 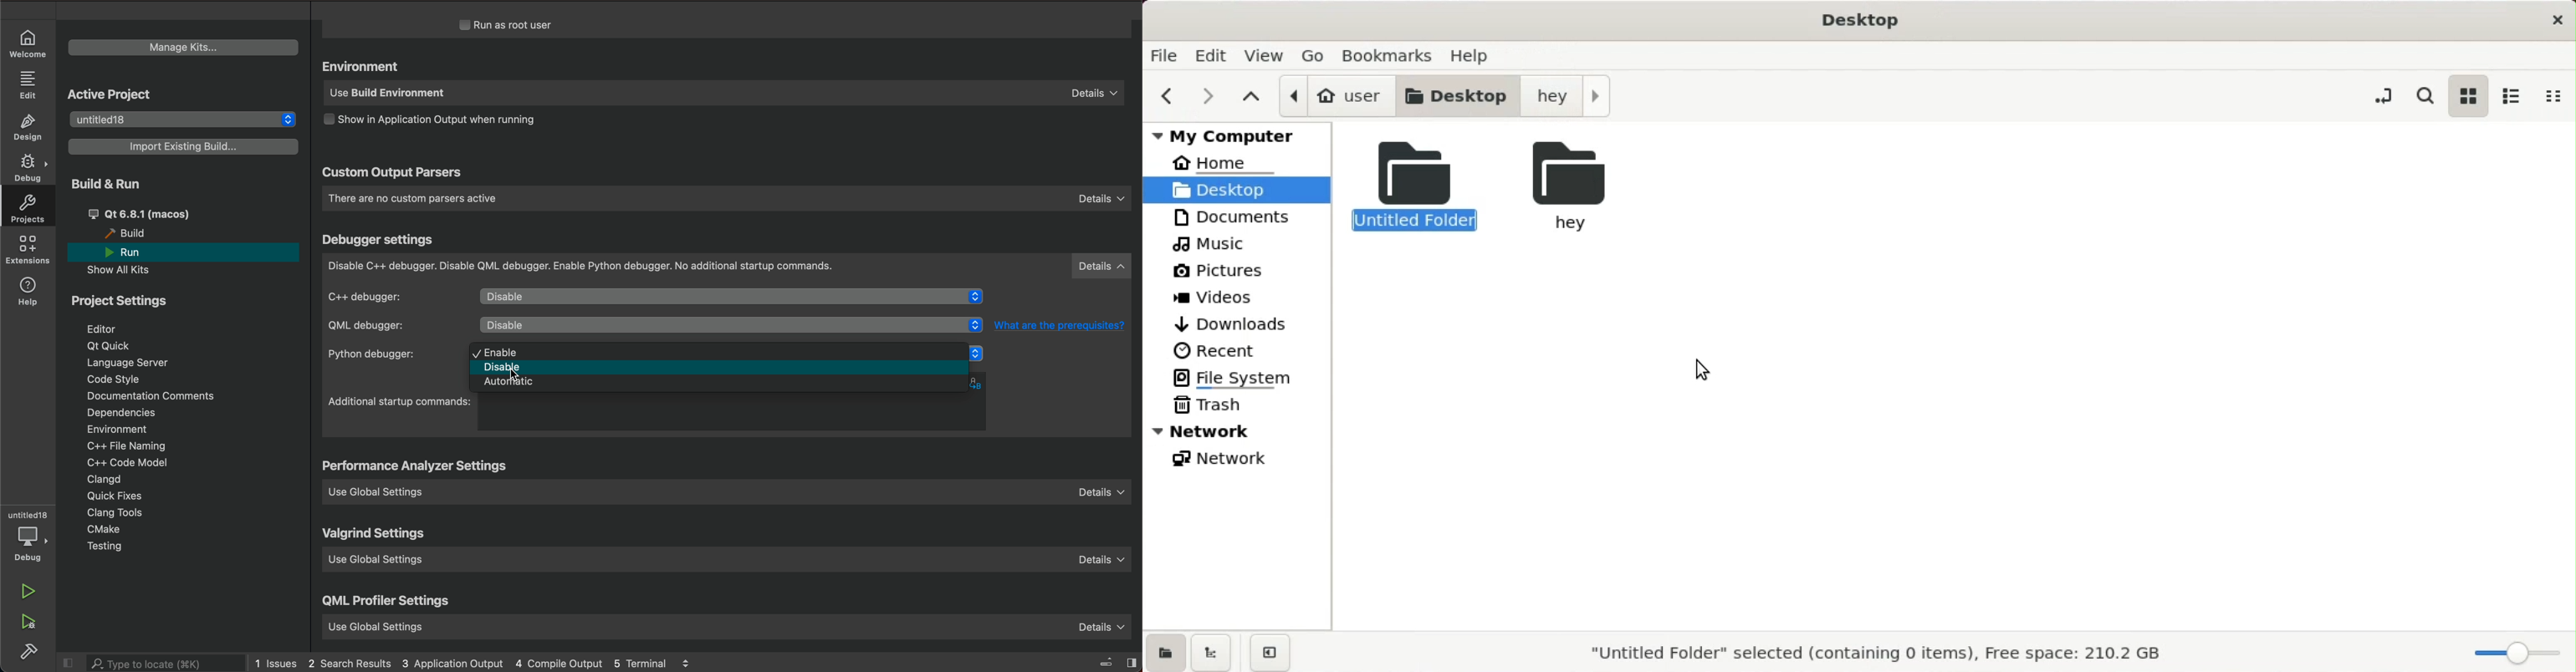 What do you see at coordinates (731, 326) in the screenshot?
I see `disabled` at bounding box center [731, 326].